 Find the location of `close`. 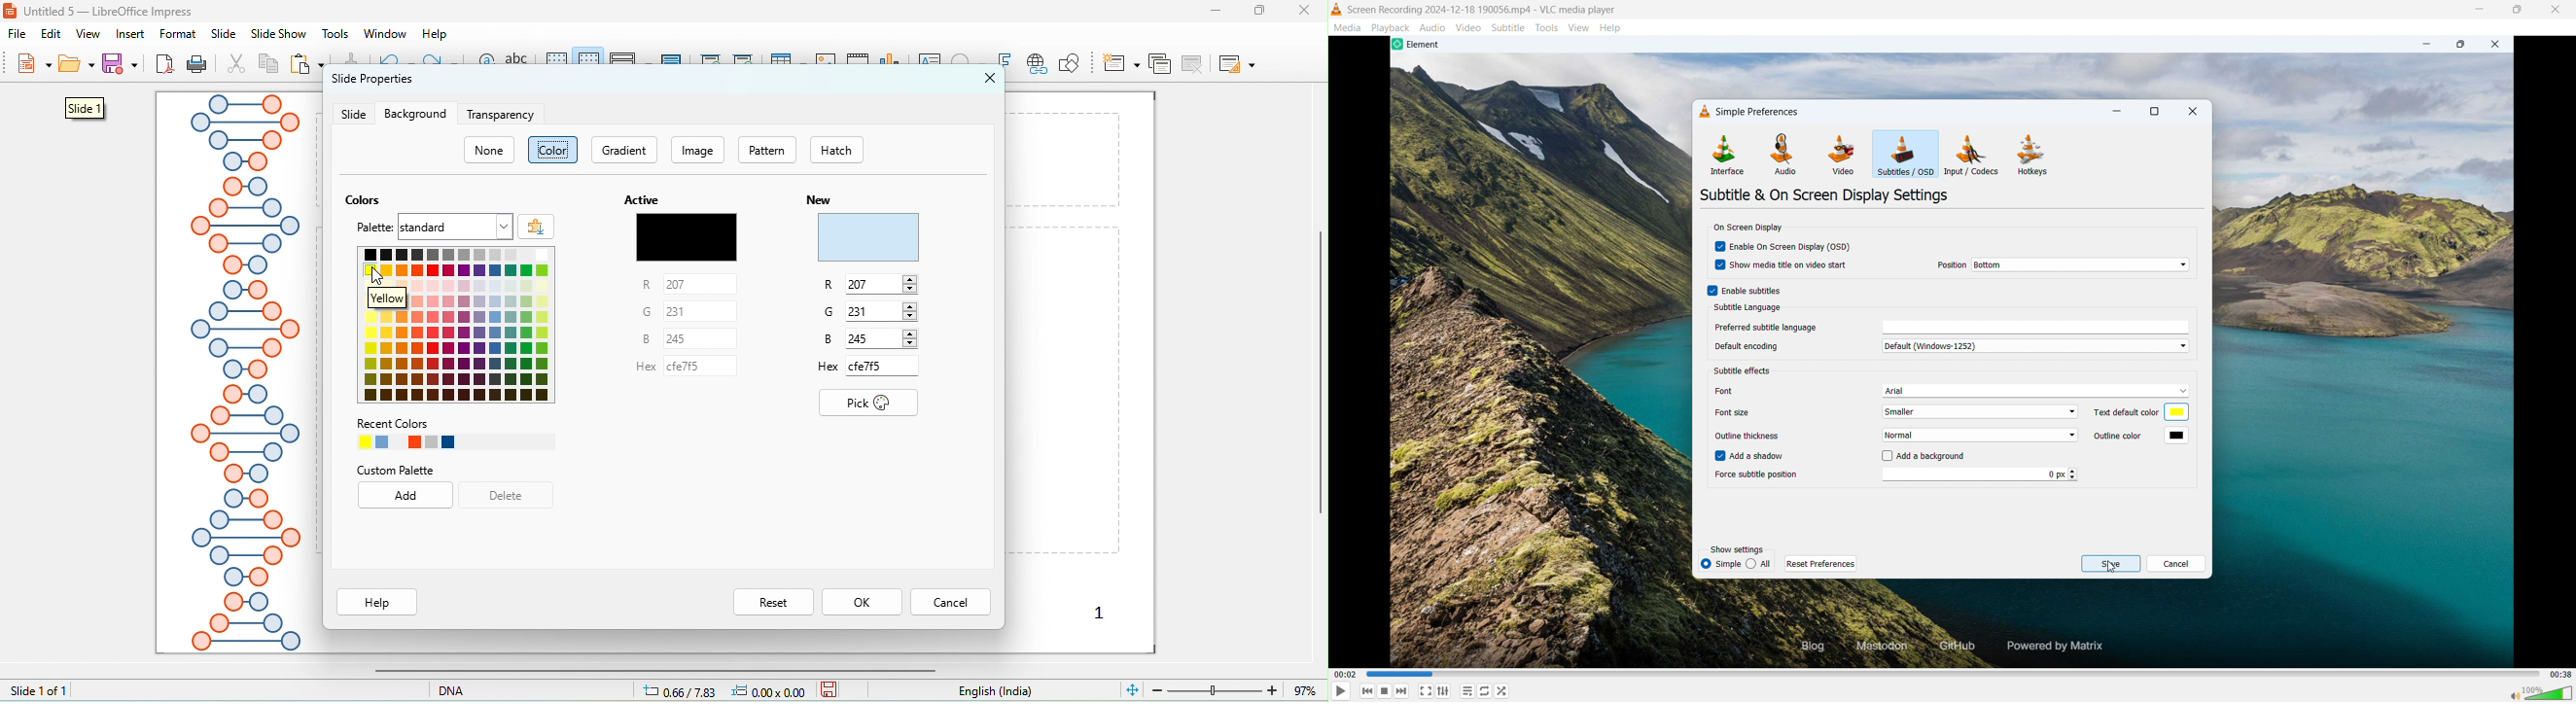

close is located at coordinates (991, 78).